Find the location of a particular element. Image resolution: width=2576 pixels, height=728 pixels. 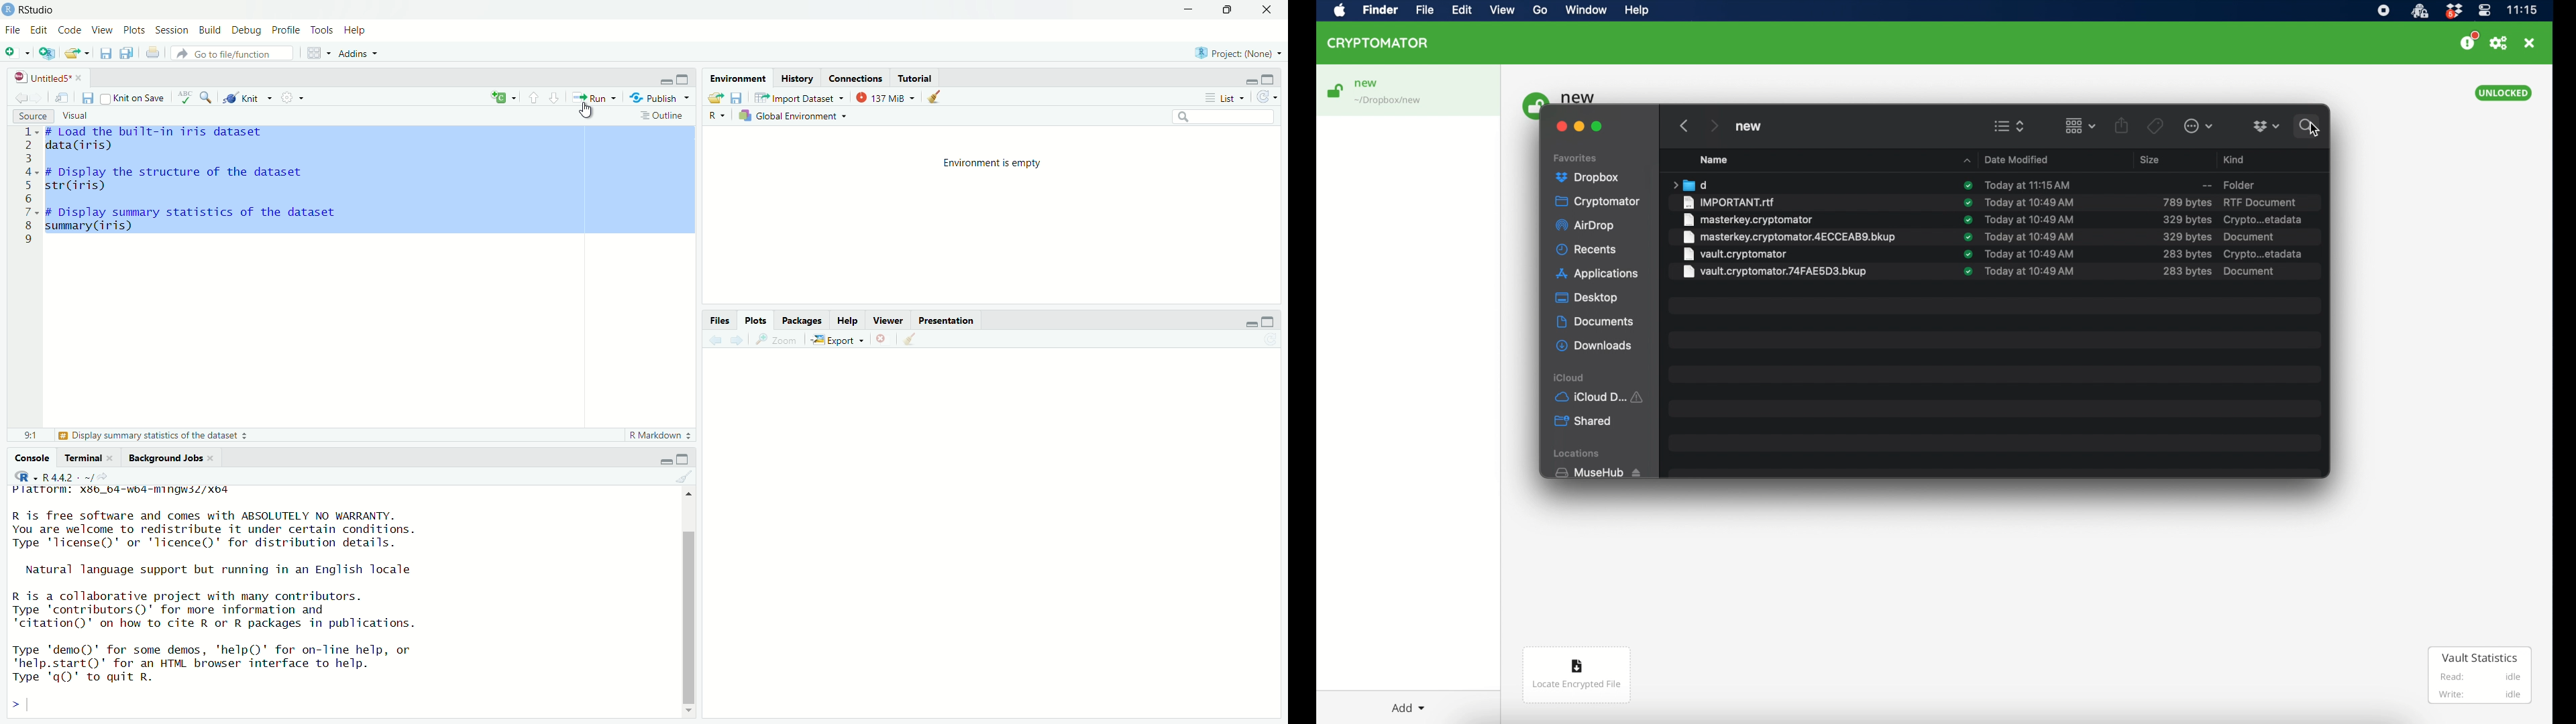

Save current file is located at coordinates (105, 54).